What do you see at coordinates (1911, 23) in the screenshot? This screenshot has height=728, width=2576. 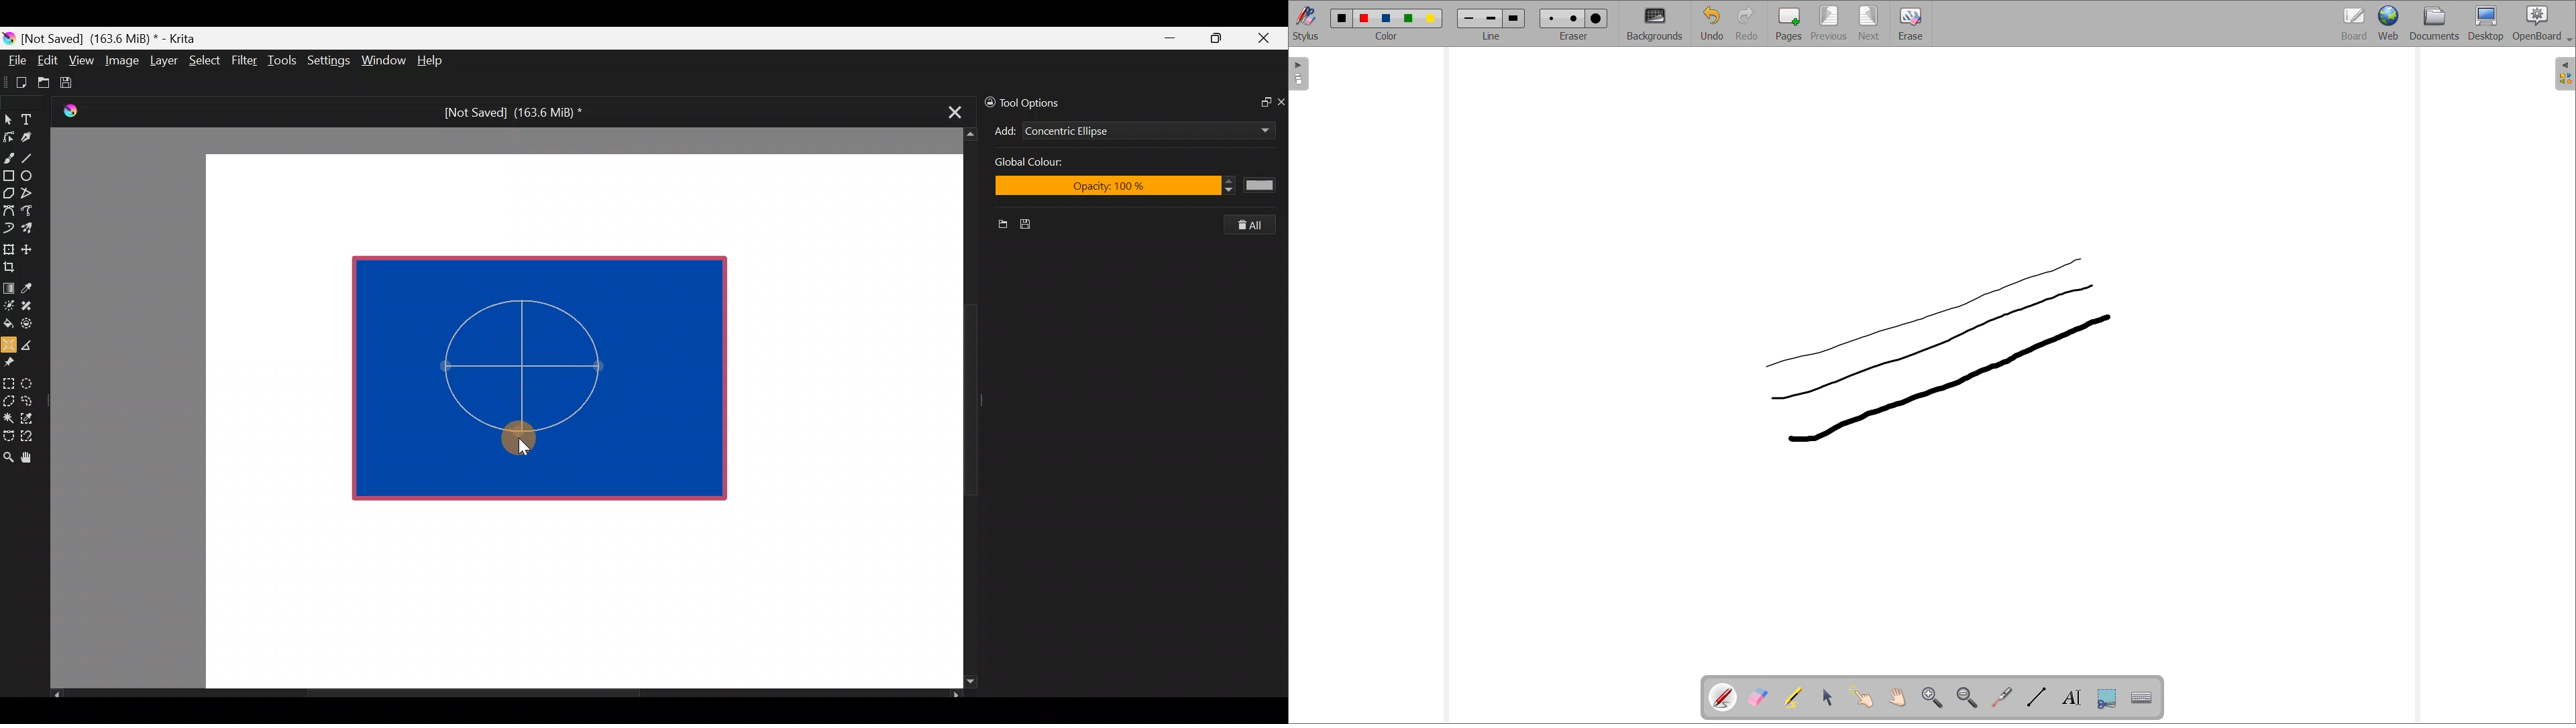 I see `erase` at bounding box center [1911, 23].